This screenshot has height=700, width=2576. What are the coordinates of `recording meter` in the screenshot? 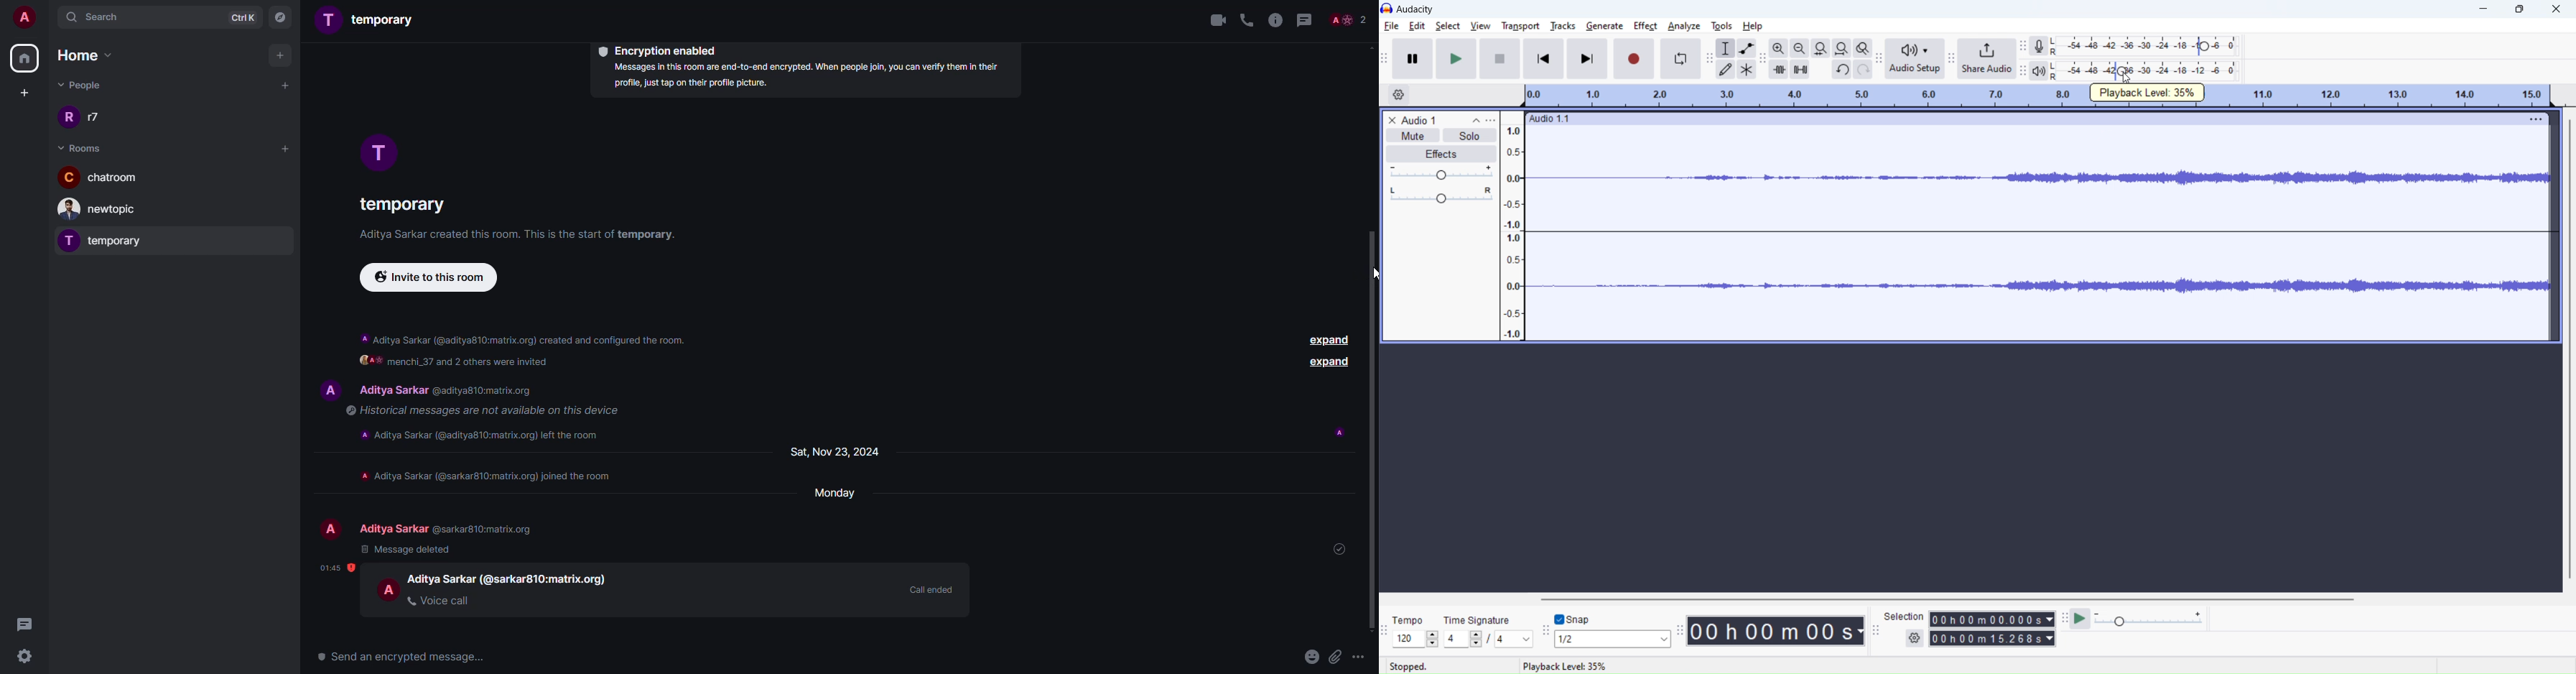 It's located at (2023, 46).